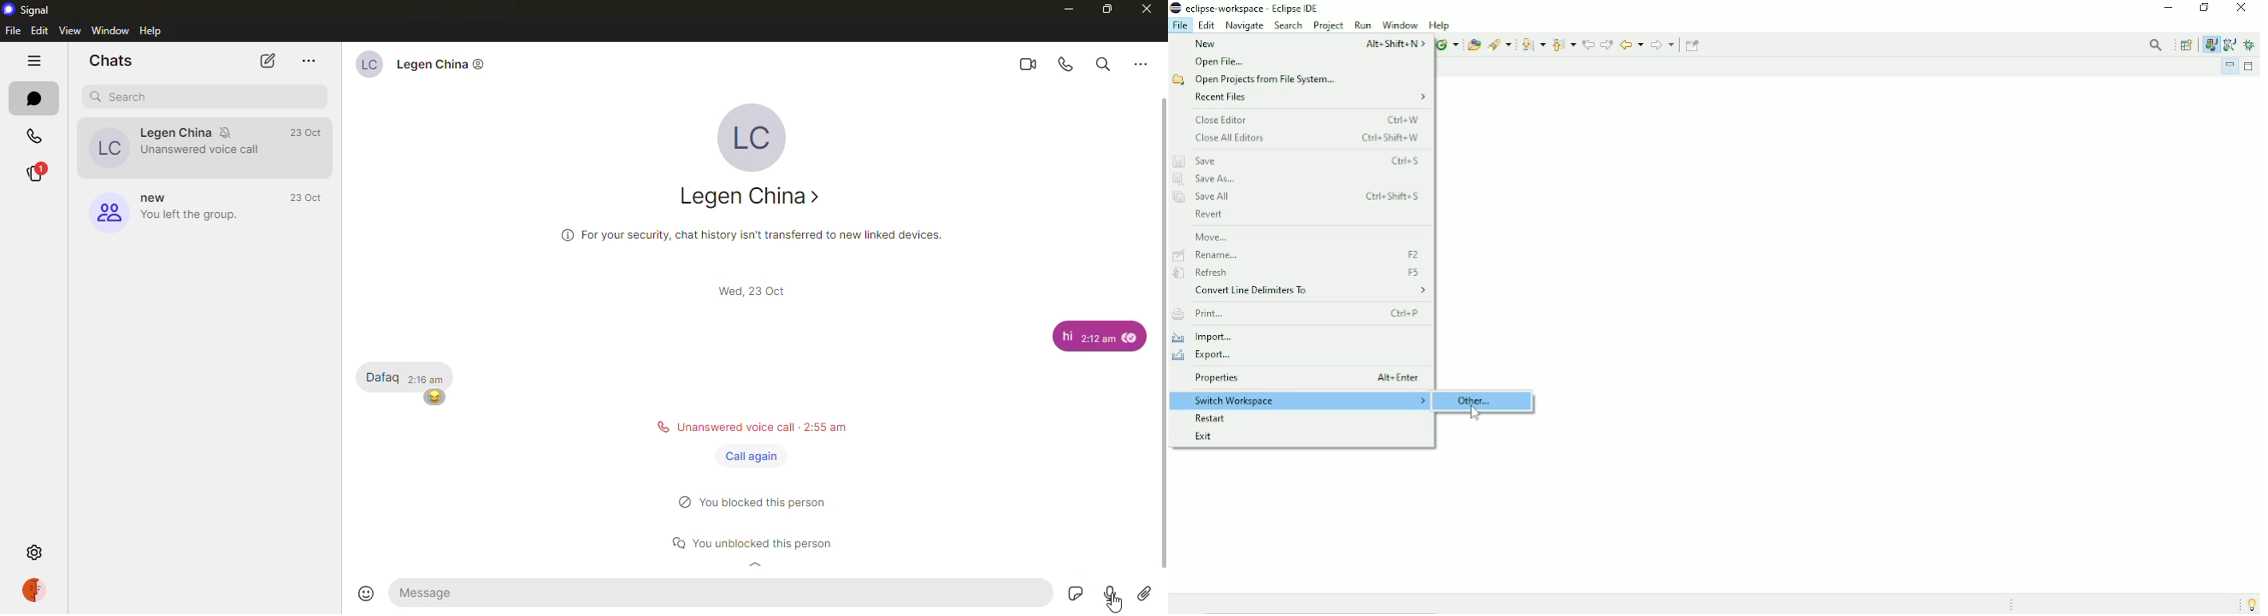 Image resolution: width=2268 pixels, height=616 pixels. I want to click on maximize, so click(1105, 11).